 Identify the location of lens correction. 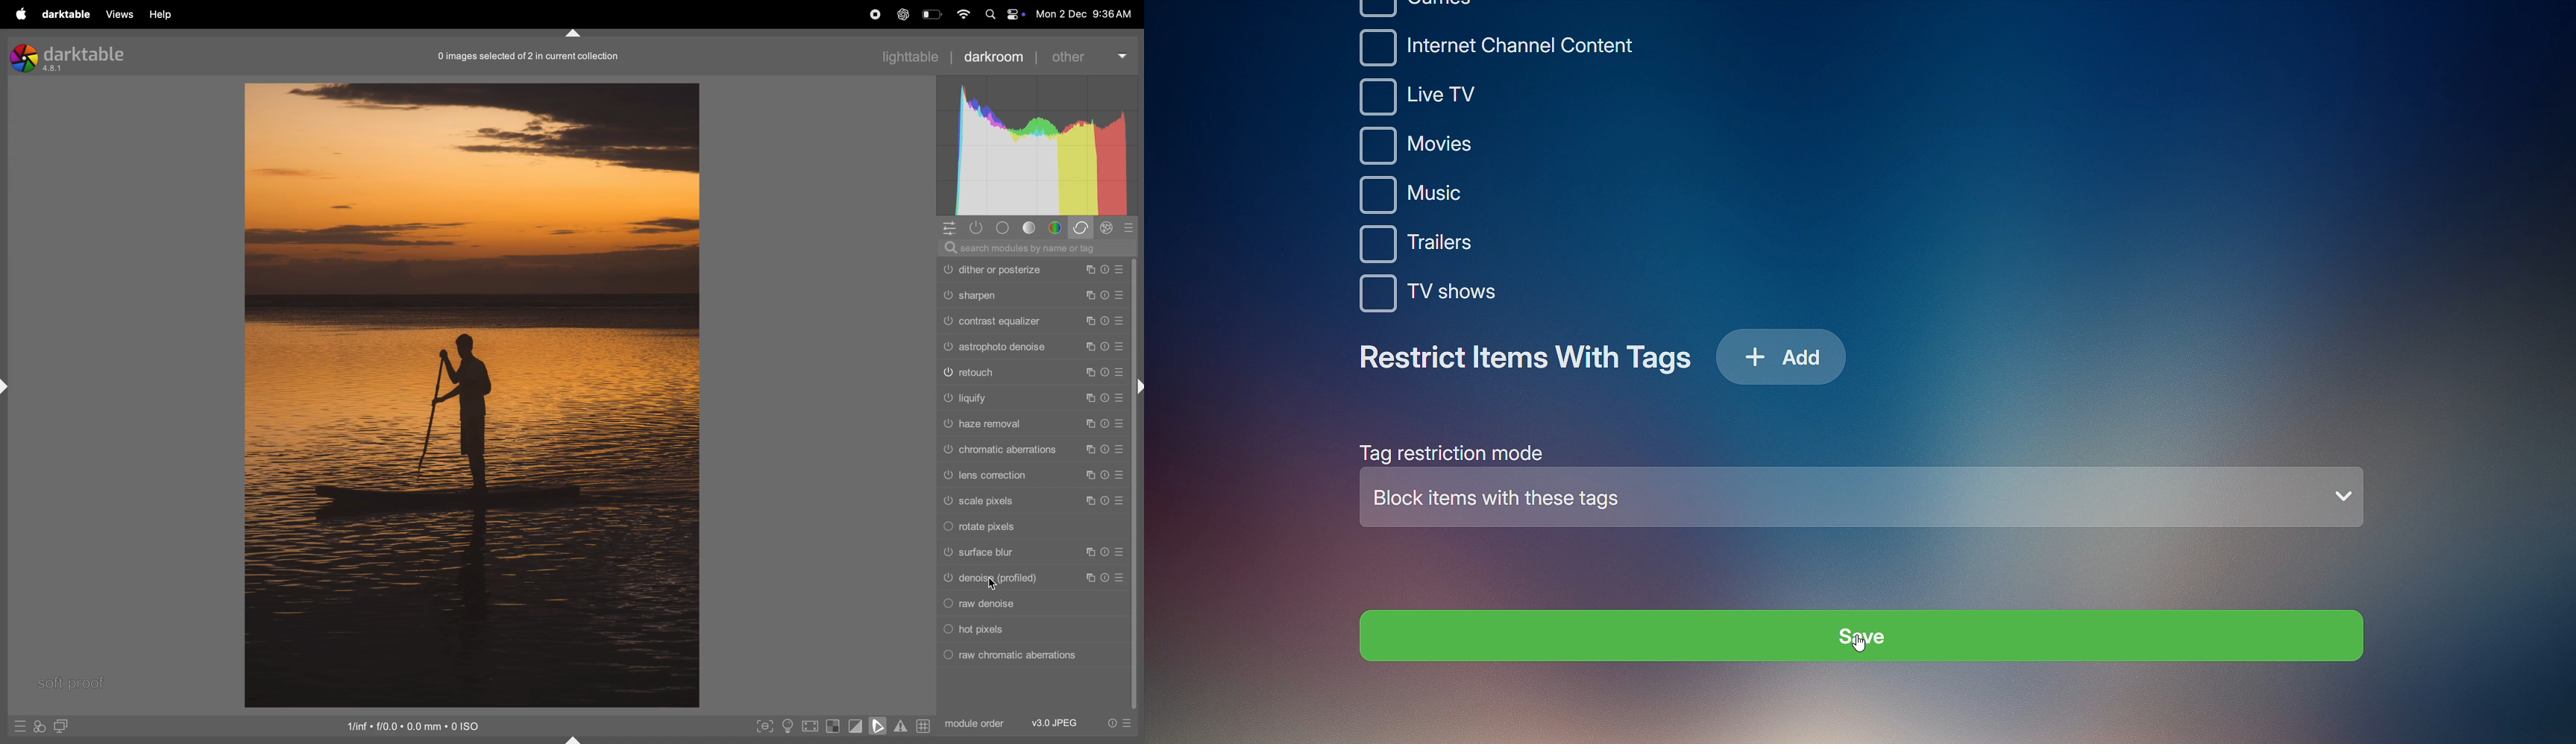
(1032, 475).